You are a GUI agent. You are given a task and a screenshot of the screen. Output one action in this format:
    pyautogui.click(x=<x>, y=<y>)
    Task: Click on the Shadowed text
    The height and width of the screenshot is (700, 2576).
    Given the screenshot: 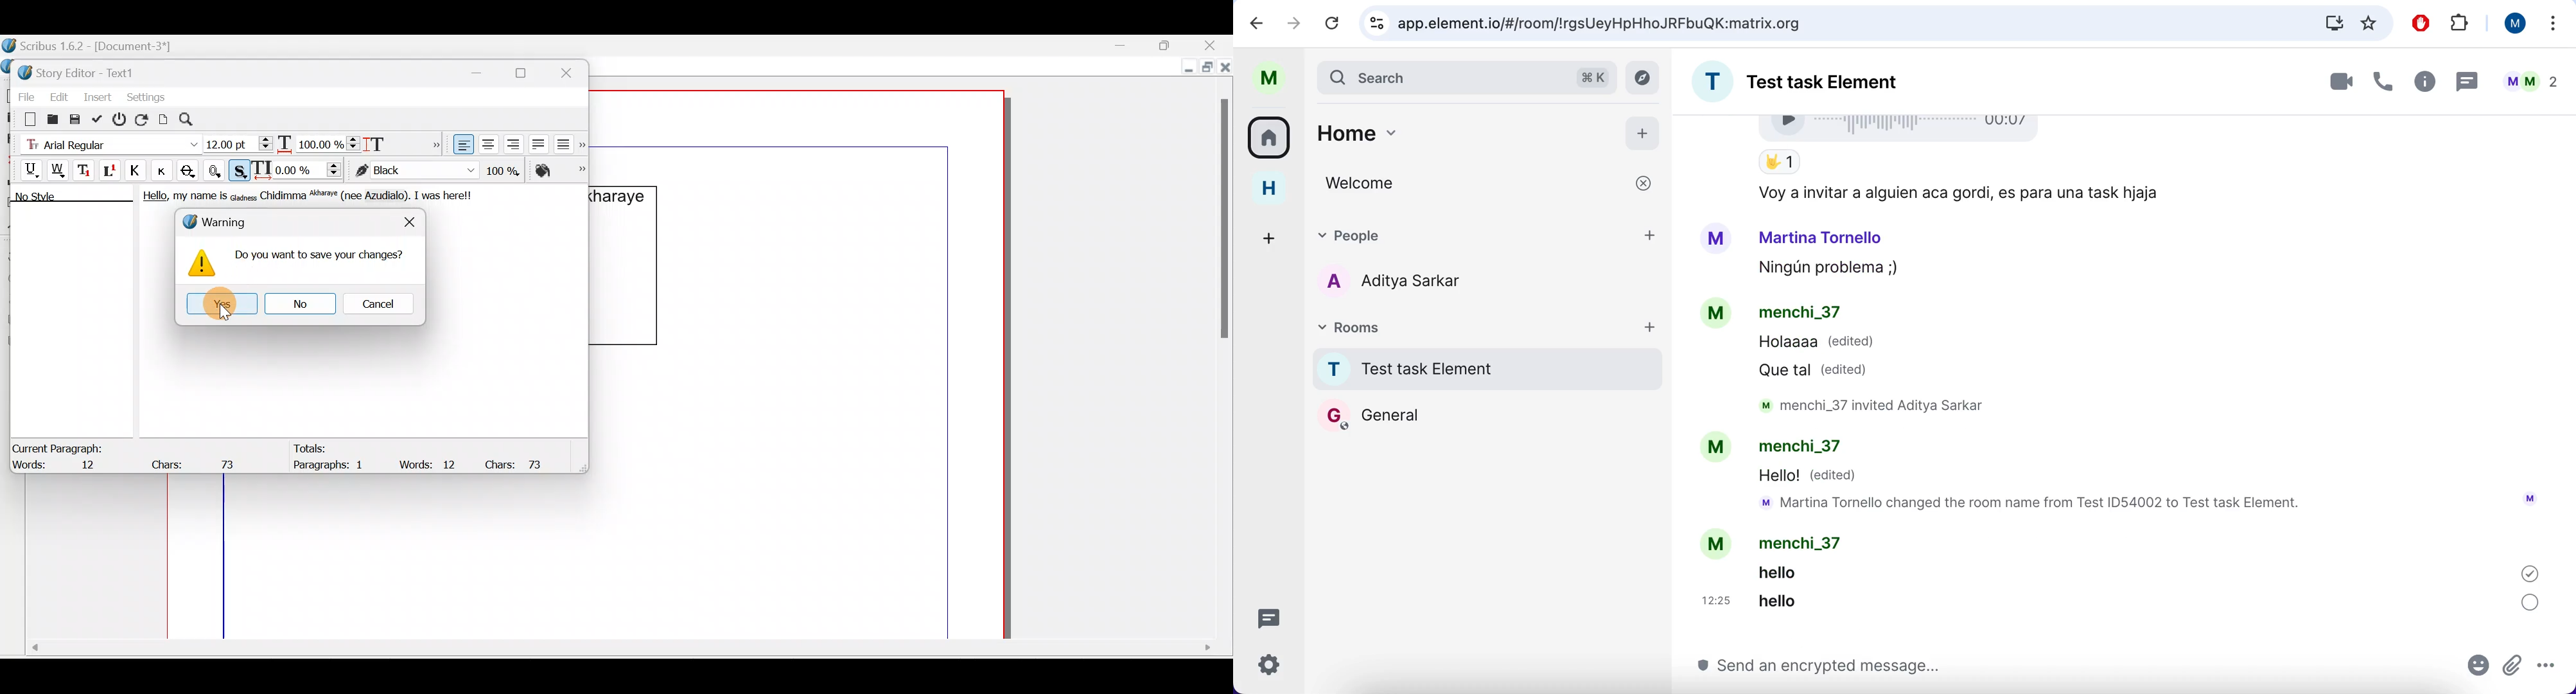 What is the action you would take?
    pyautogui.click(x=241, y=169)
    